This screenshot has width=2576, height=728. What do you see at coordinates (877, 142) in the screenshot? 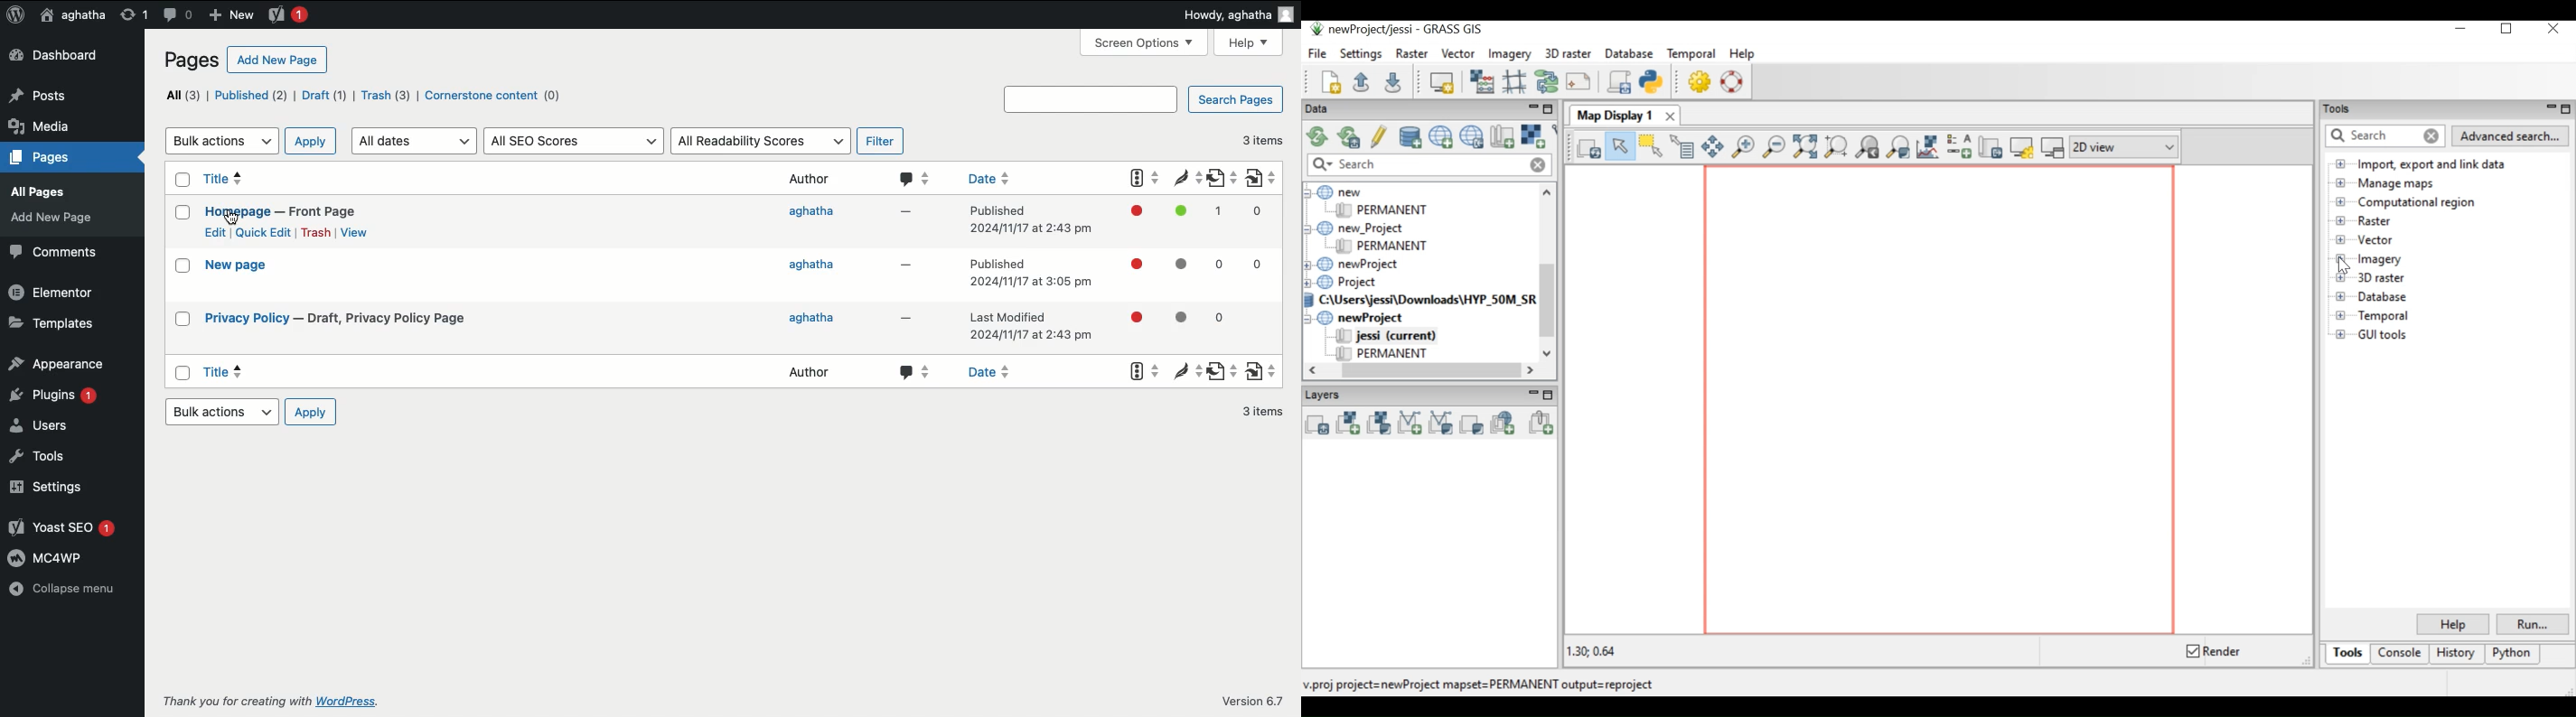
I see `Filter` at bounding box center [877, 142].